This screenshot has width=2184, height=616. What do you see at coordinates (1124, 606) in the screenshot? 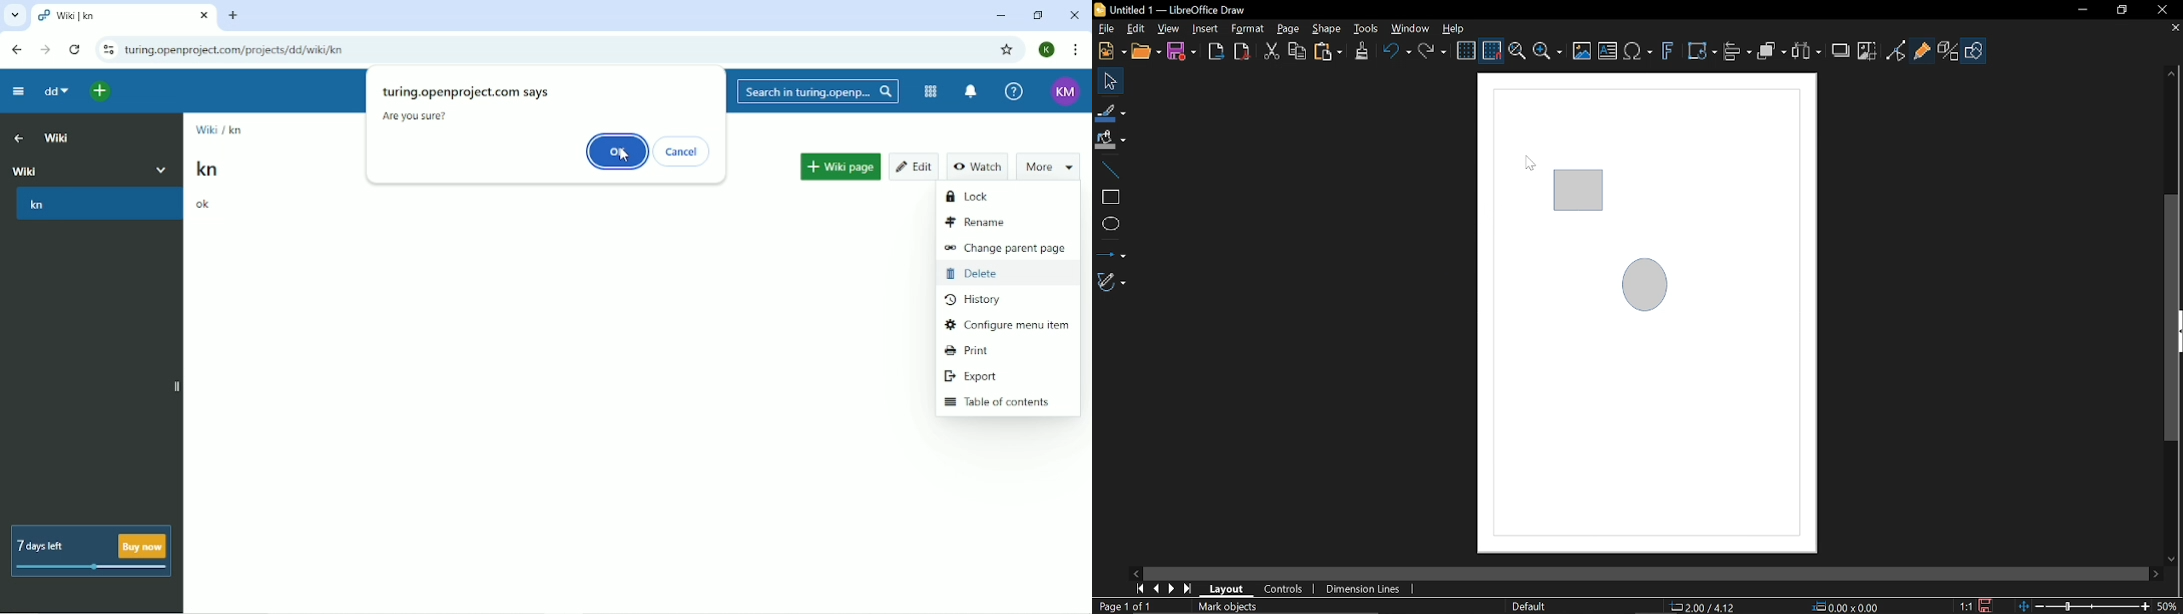
I see `Current page` at bounding box center [1124, 606].